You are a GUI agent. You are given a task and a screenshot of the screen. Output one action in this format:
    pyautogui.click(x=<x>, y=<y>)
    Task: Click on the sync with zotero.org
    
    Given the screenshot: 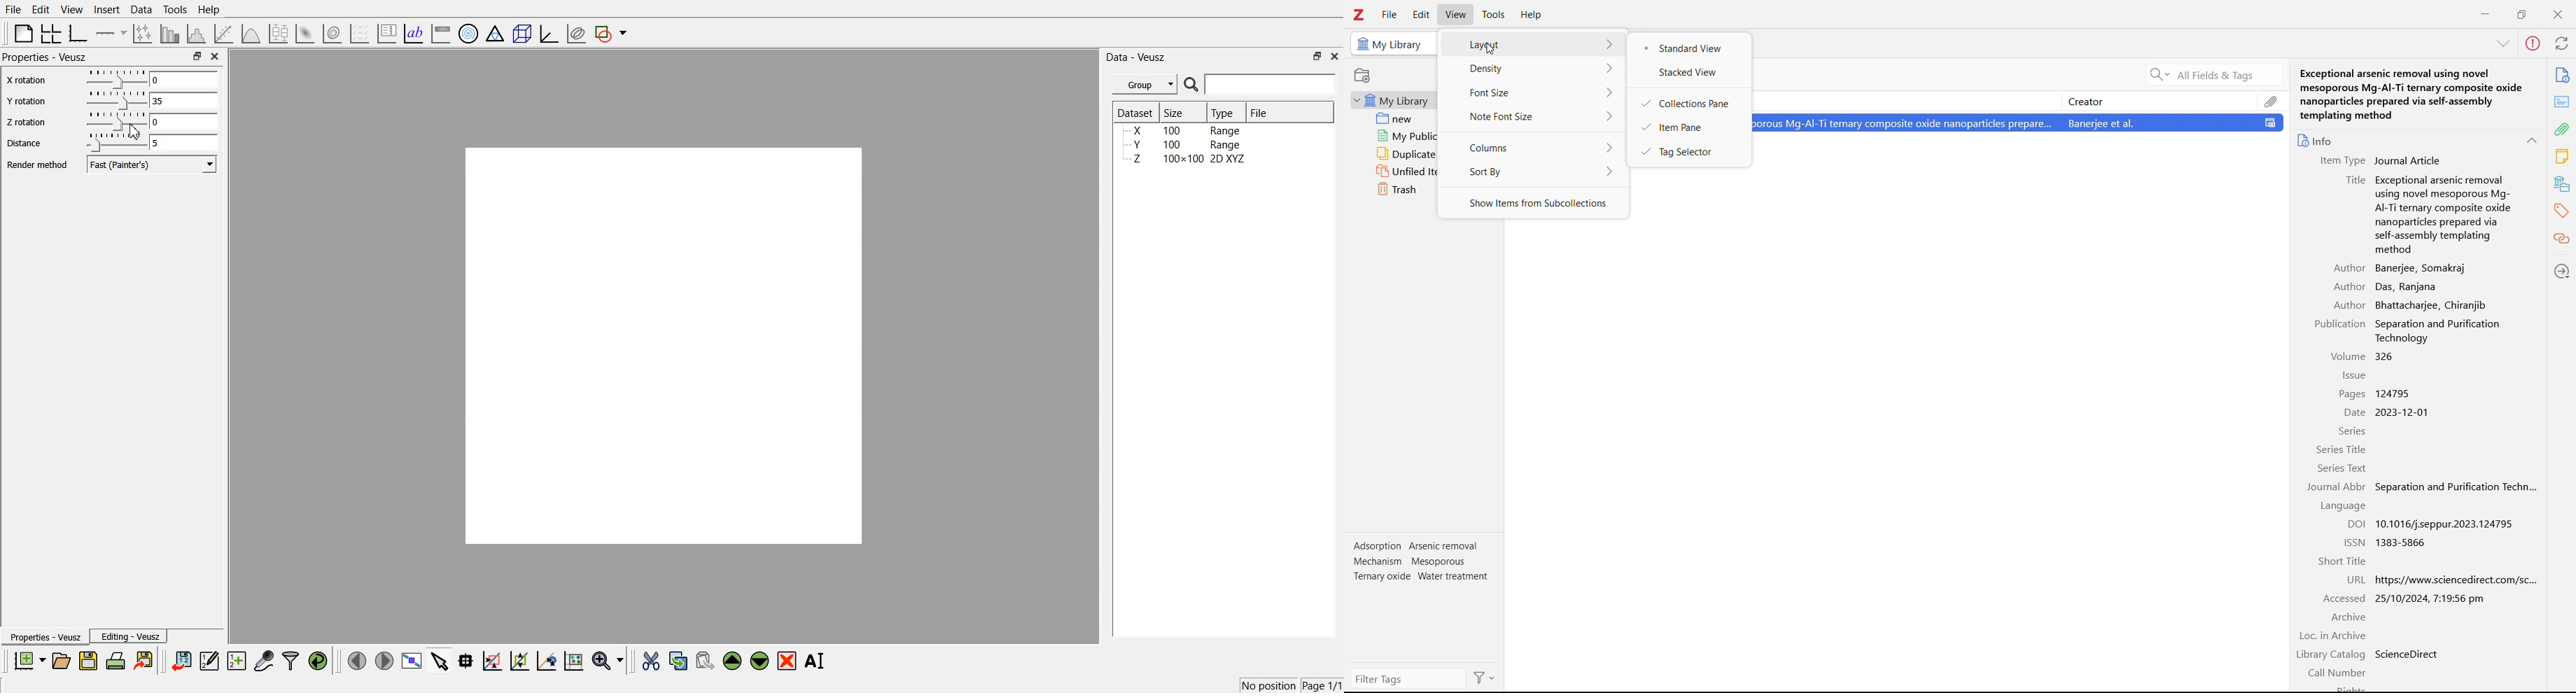 What is the action you would take?
    pyautogui.click(x=2563, y=43)
    